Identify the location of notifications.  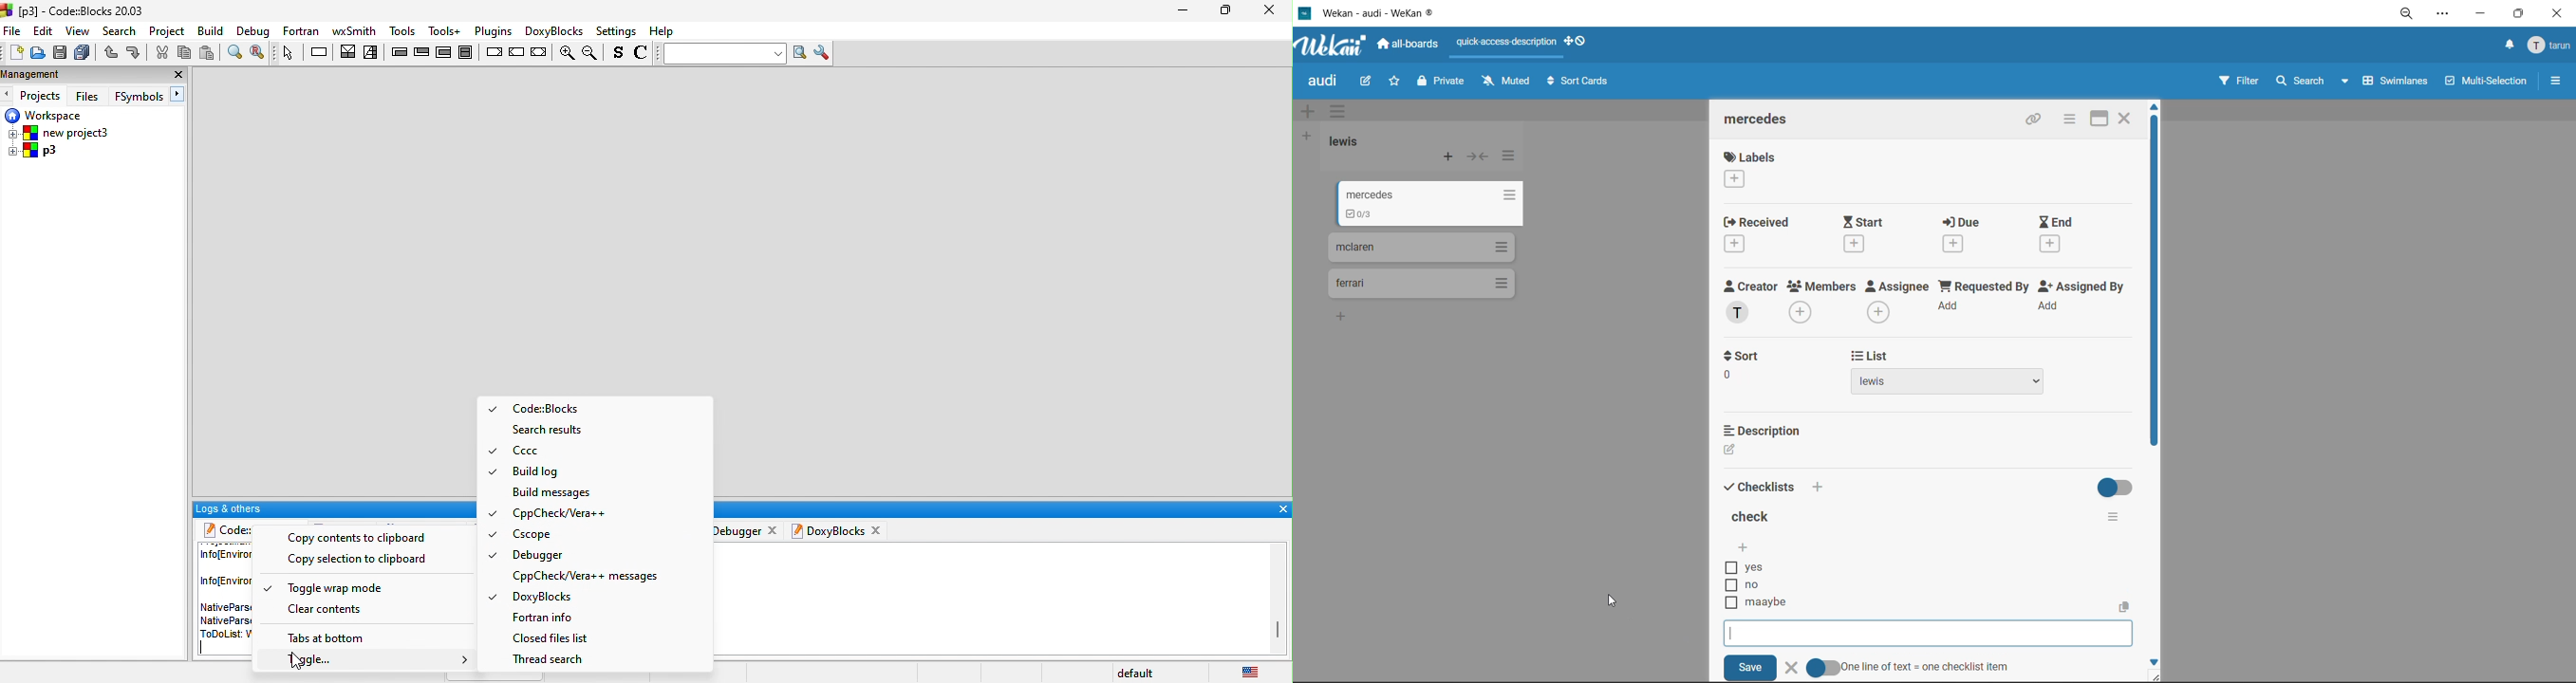
(2508, 46).